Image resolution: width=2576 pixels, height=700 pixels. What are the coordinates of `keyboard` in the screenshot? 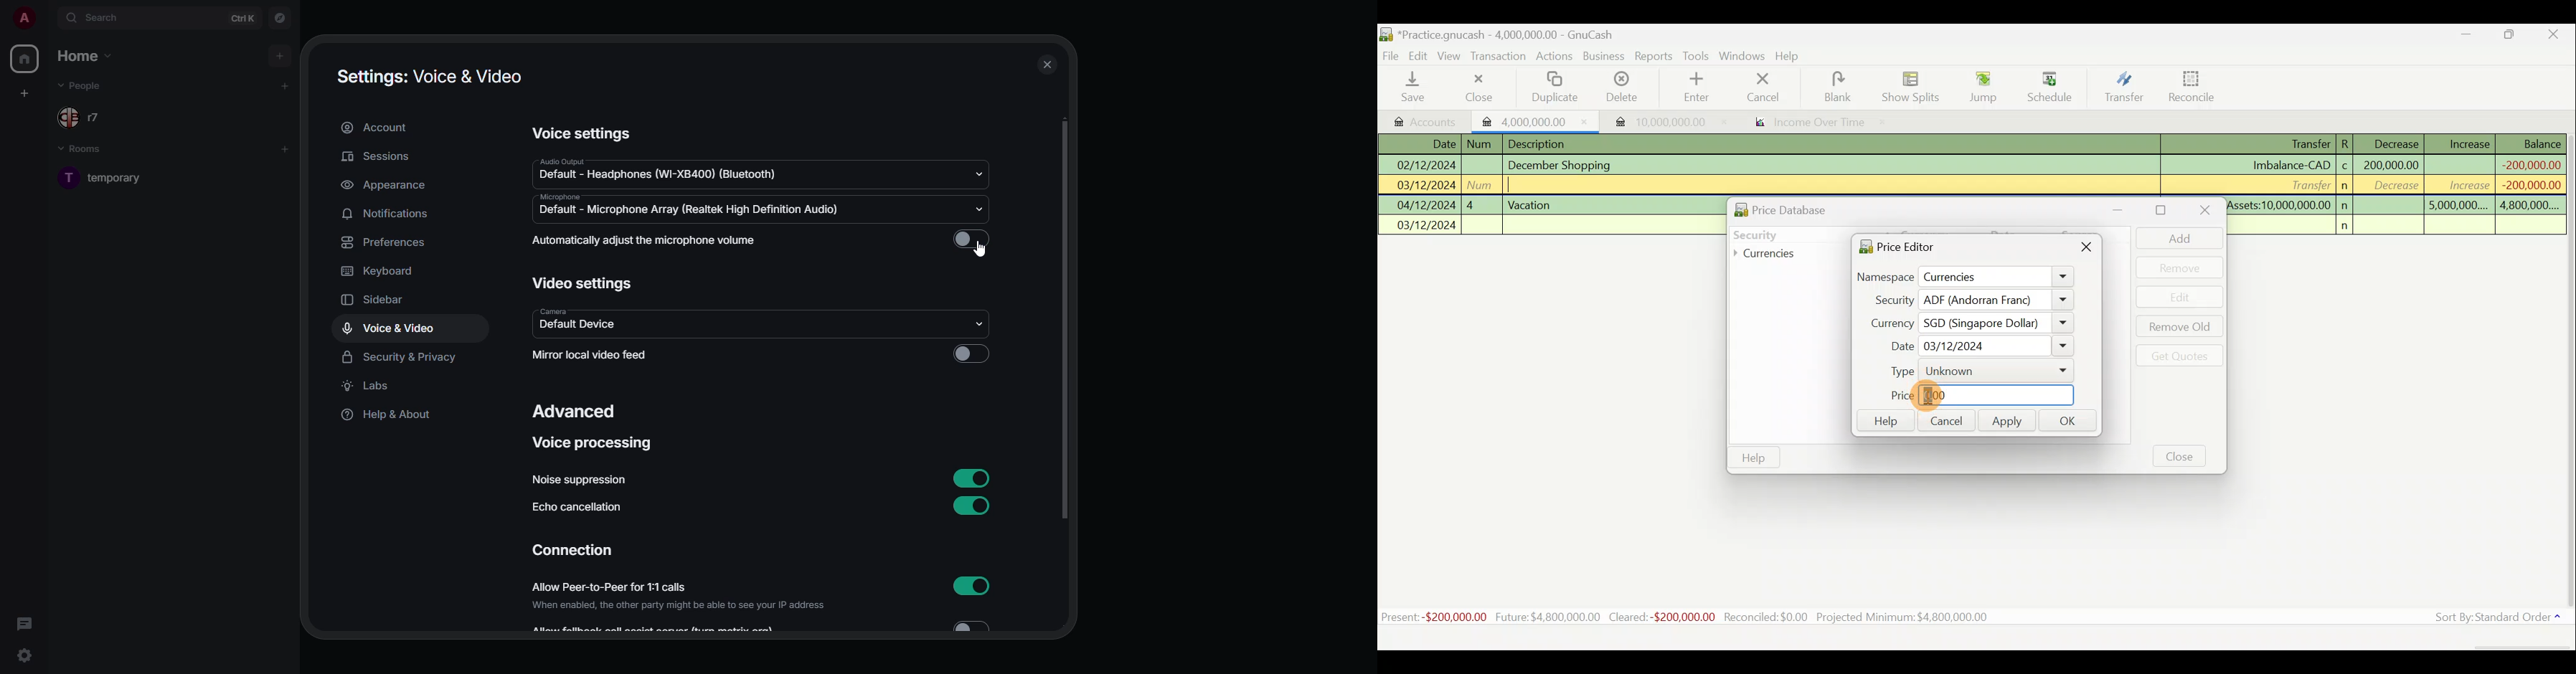 It's located at (377, 270).